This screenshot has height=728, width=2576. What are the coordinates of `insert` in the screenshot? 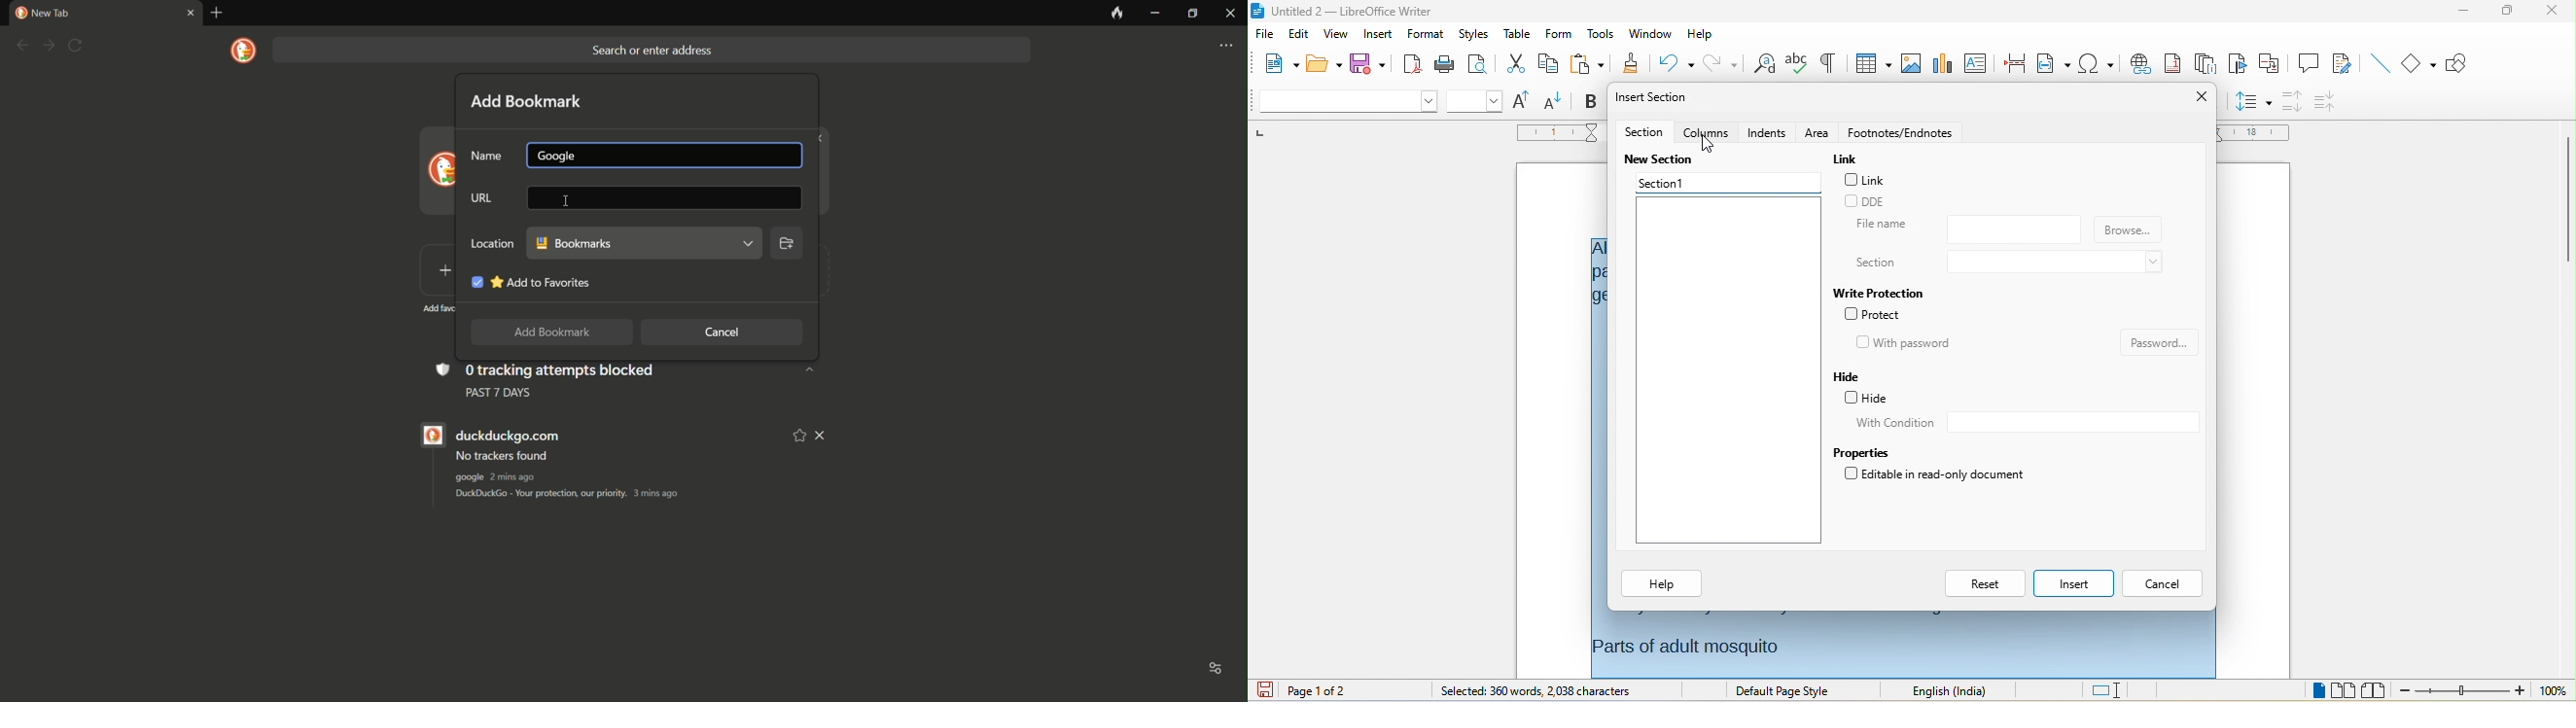 It's located at (1378, 33).